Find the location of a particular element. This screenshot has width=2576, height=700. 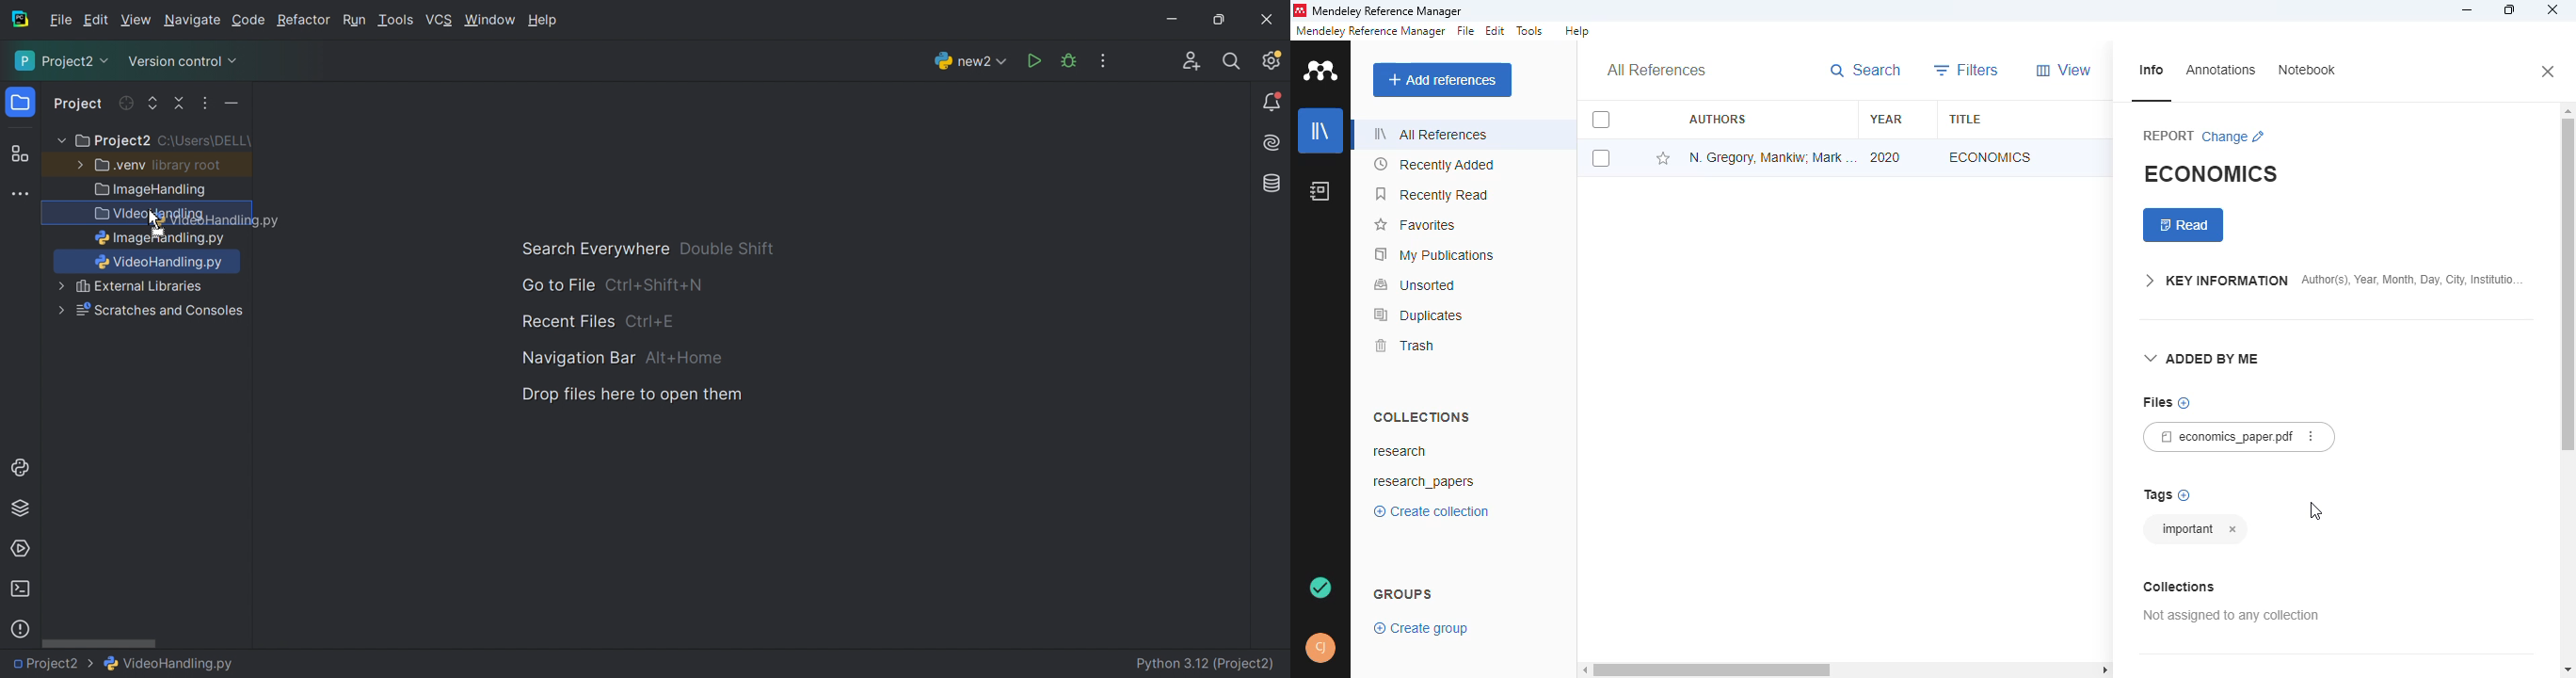

Go to File is located at coordinates (557, 285).